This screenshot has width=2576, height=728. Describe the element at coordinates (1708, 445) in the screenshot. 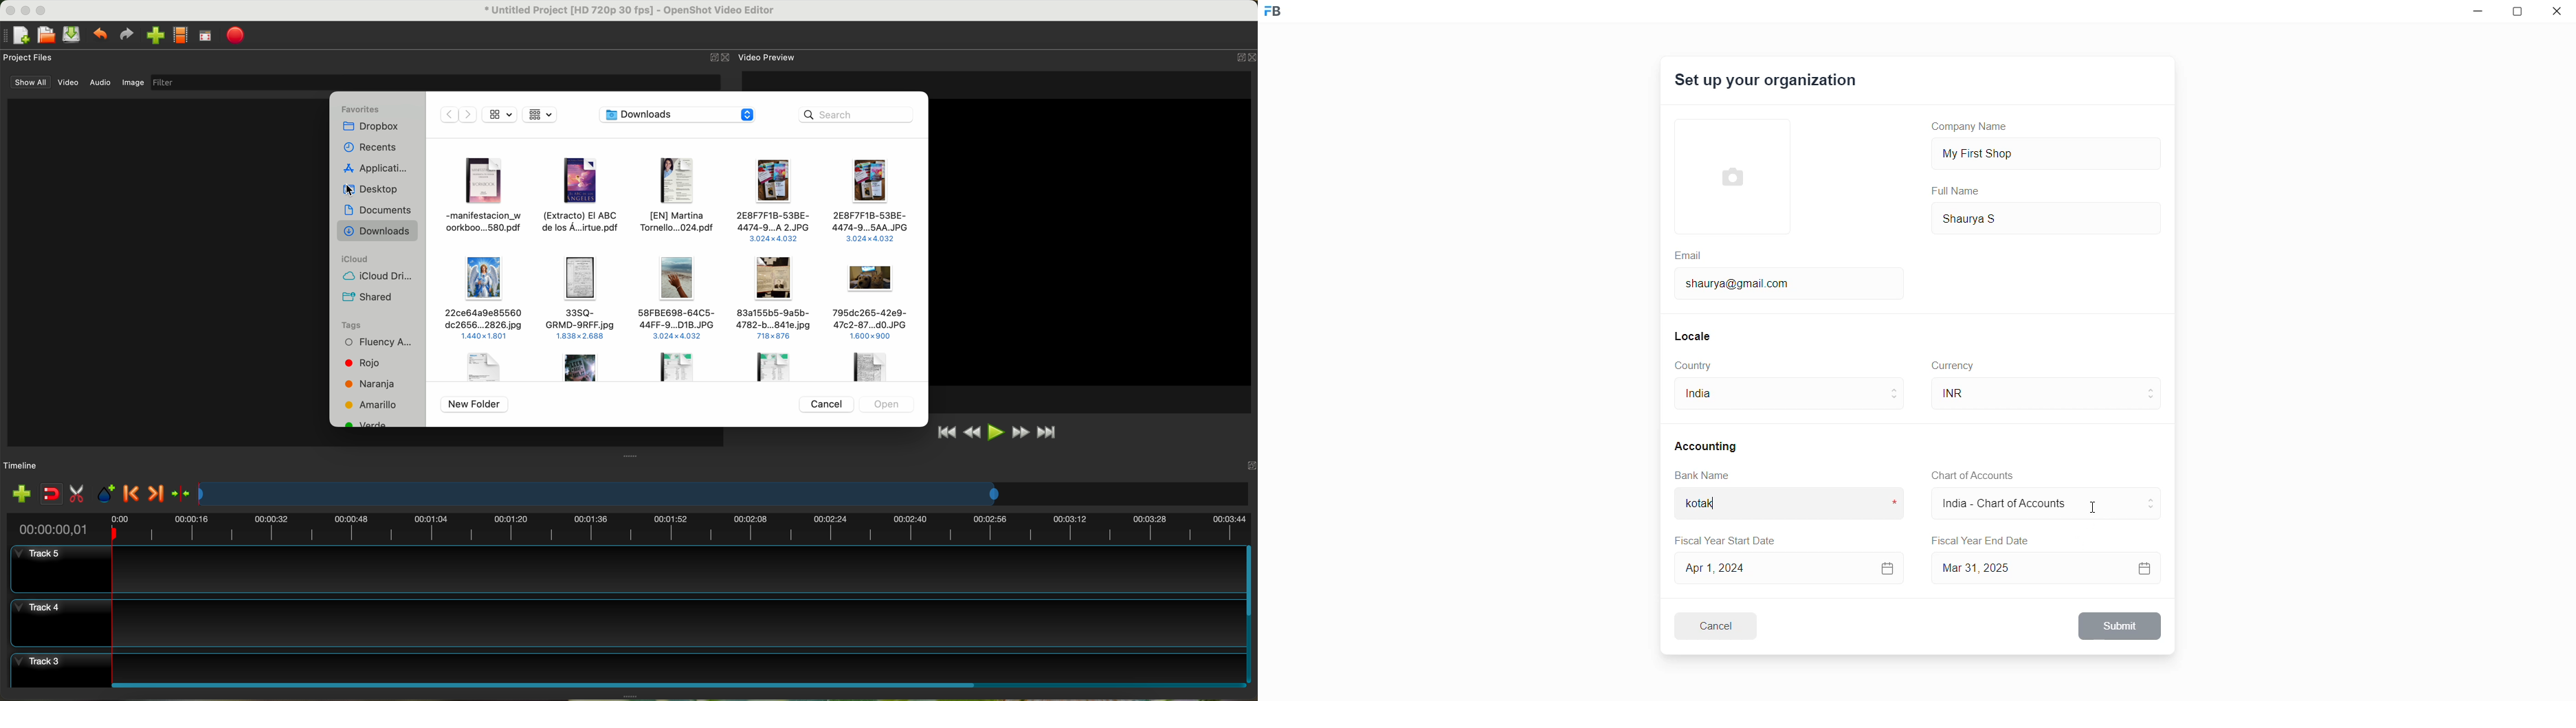

I see `Accounting` at that location.